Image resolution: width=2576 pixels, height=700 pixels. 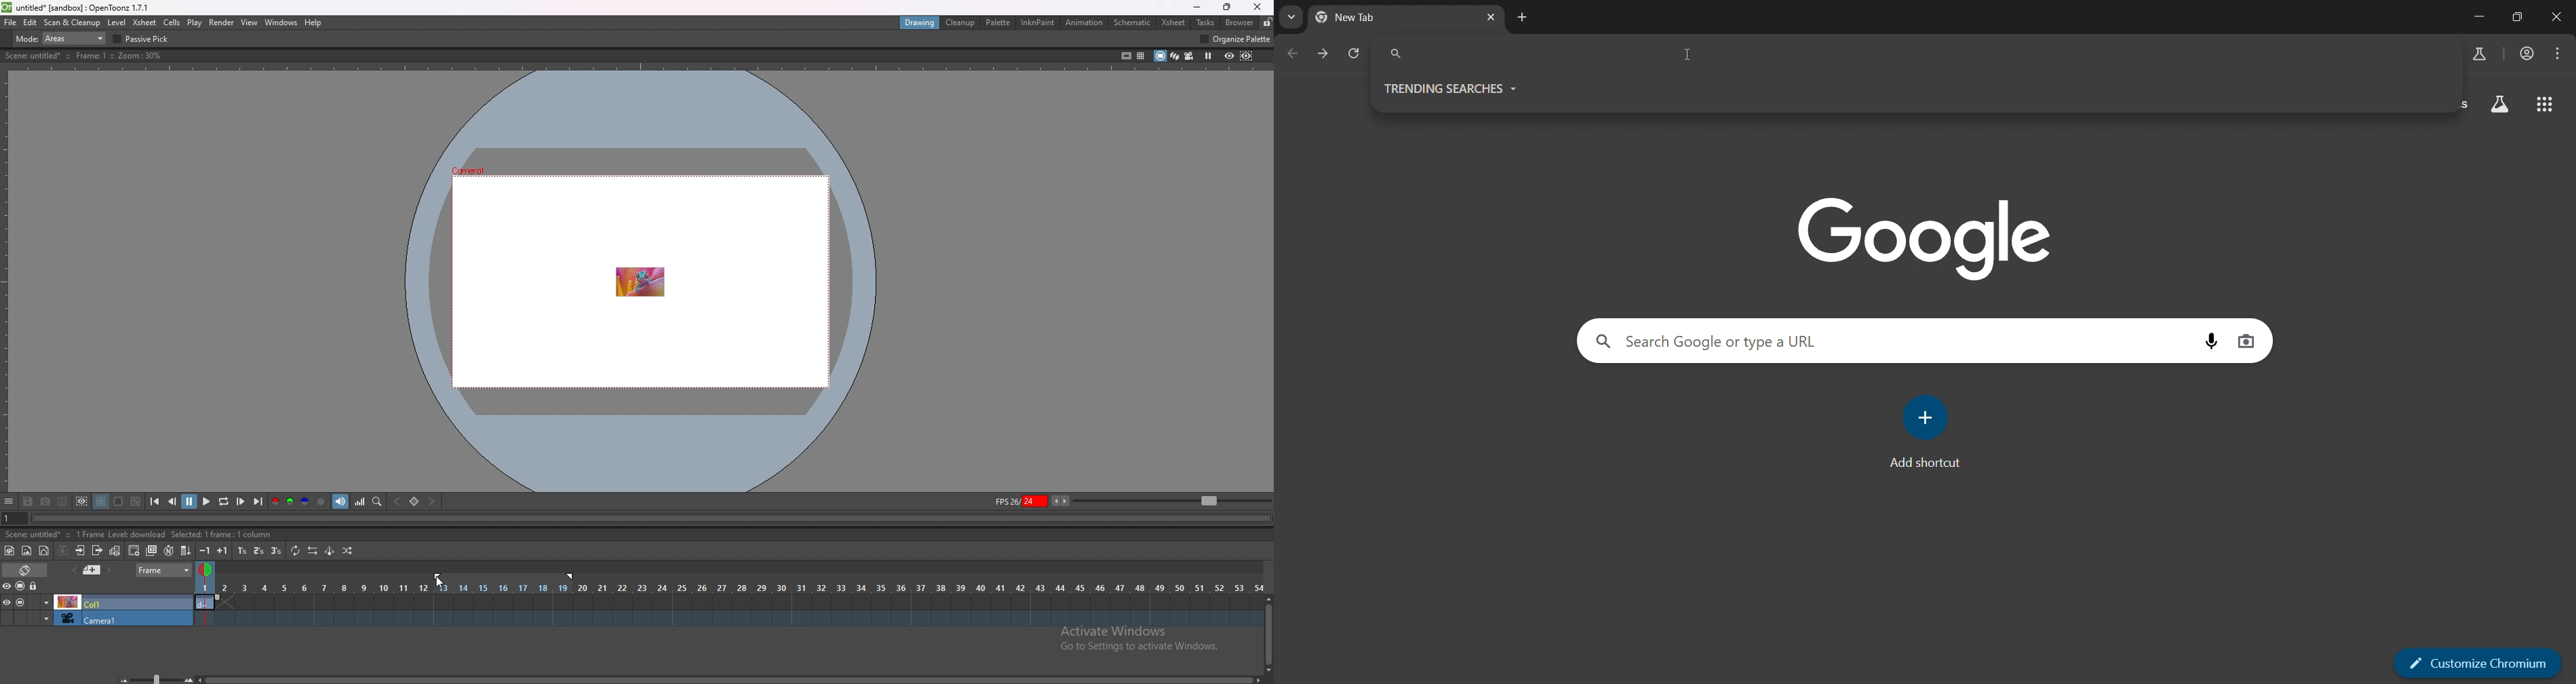 I want to click on cells, so click(x=172, y=22).